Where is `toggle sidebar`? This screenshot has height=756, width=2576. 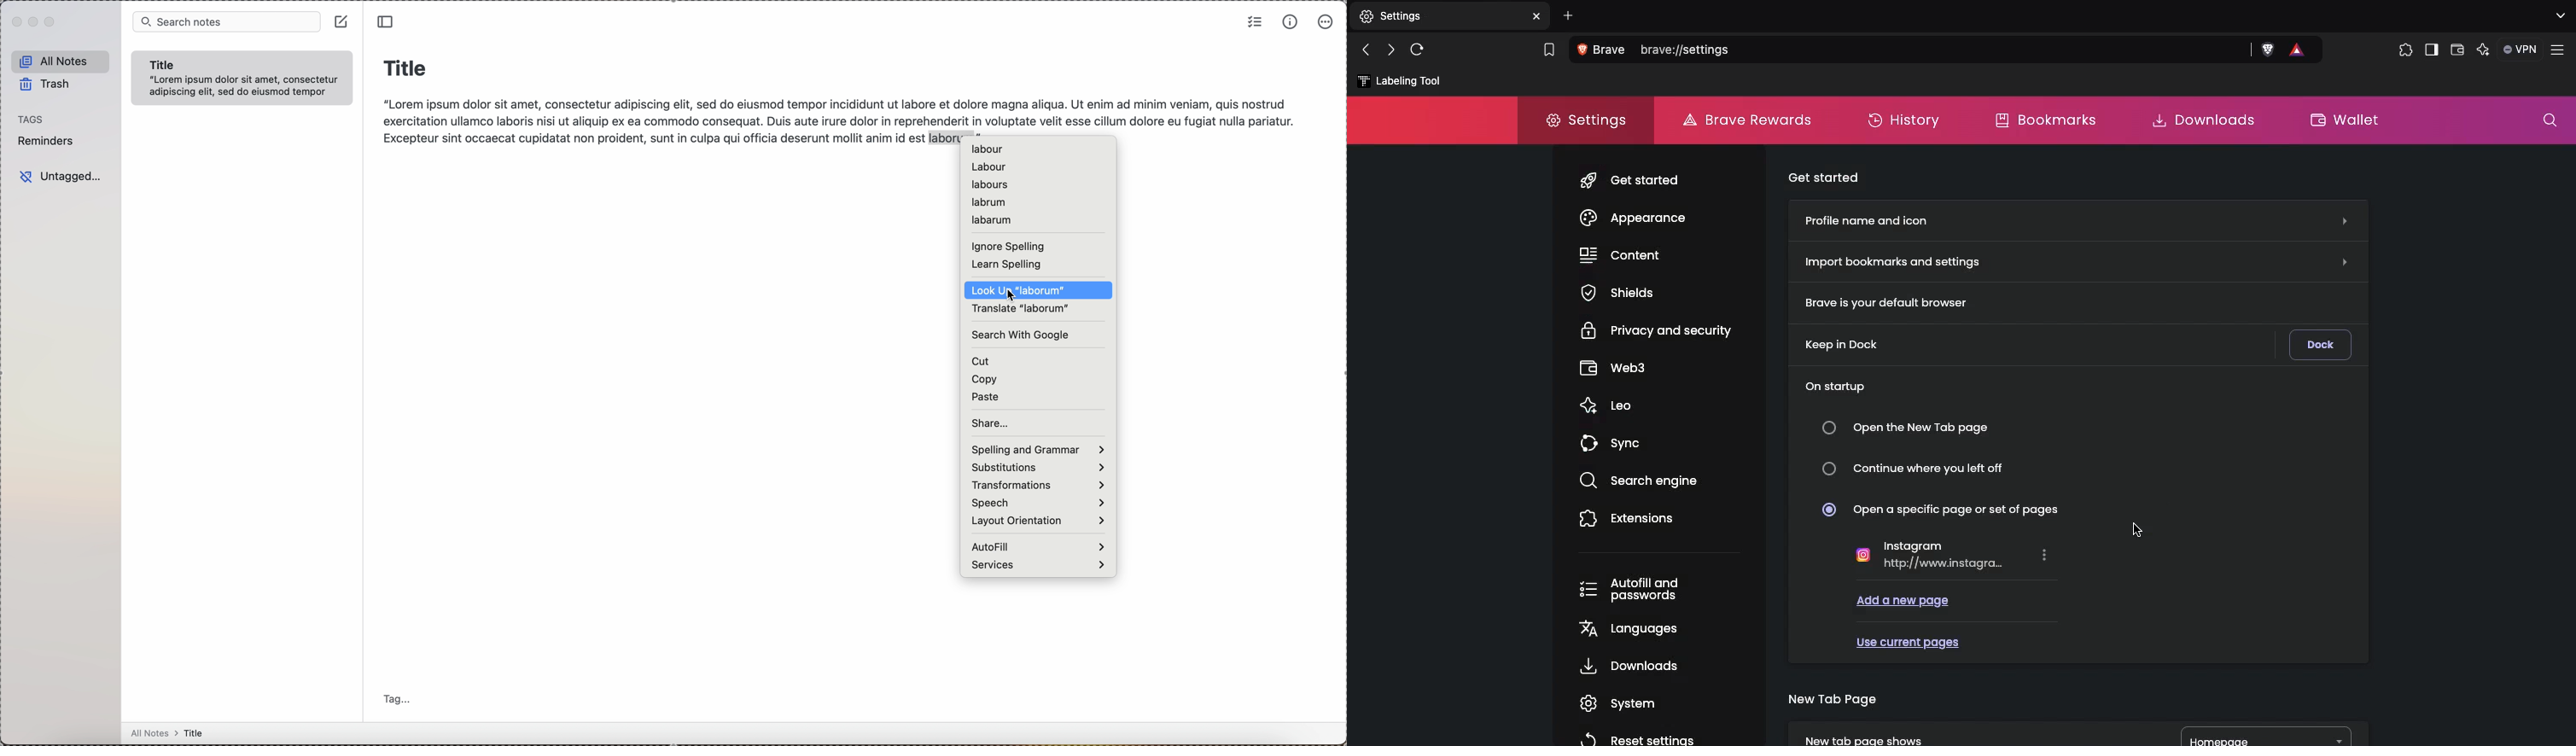
toggle sidebar is located at coordinates (388, 21).